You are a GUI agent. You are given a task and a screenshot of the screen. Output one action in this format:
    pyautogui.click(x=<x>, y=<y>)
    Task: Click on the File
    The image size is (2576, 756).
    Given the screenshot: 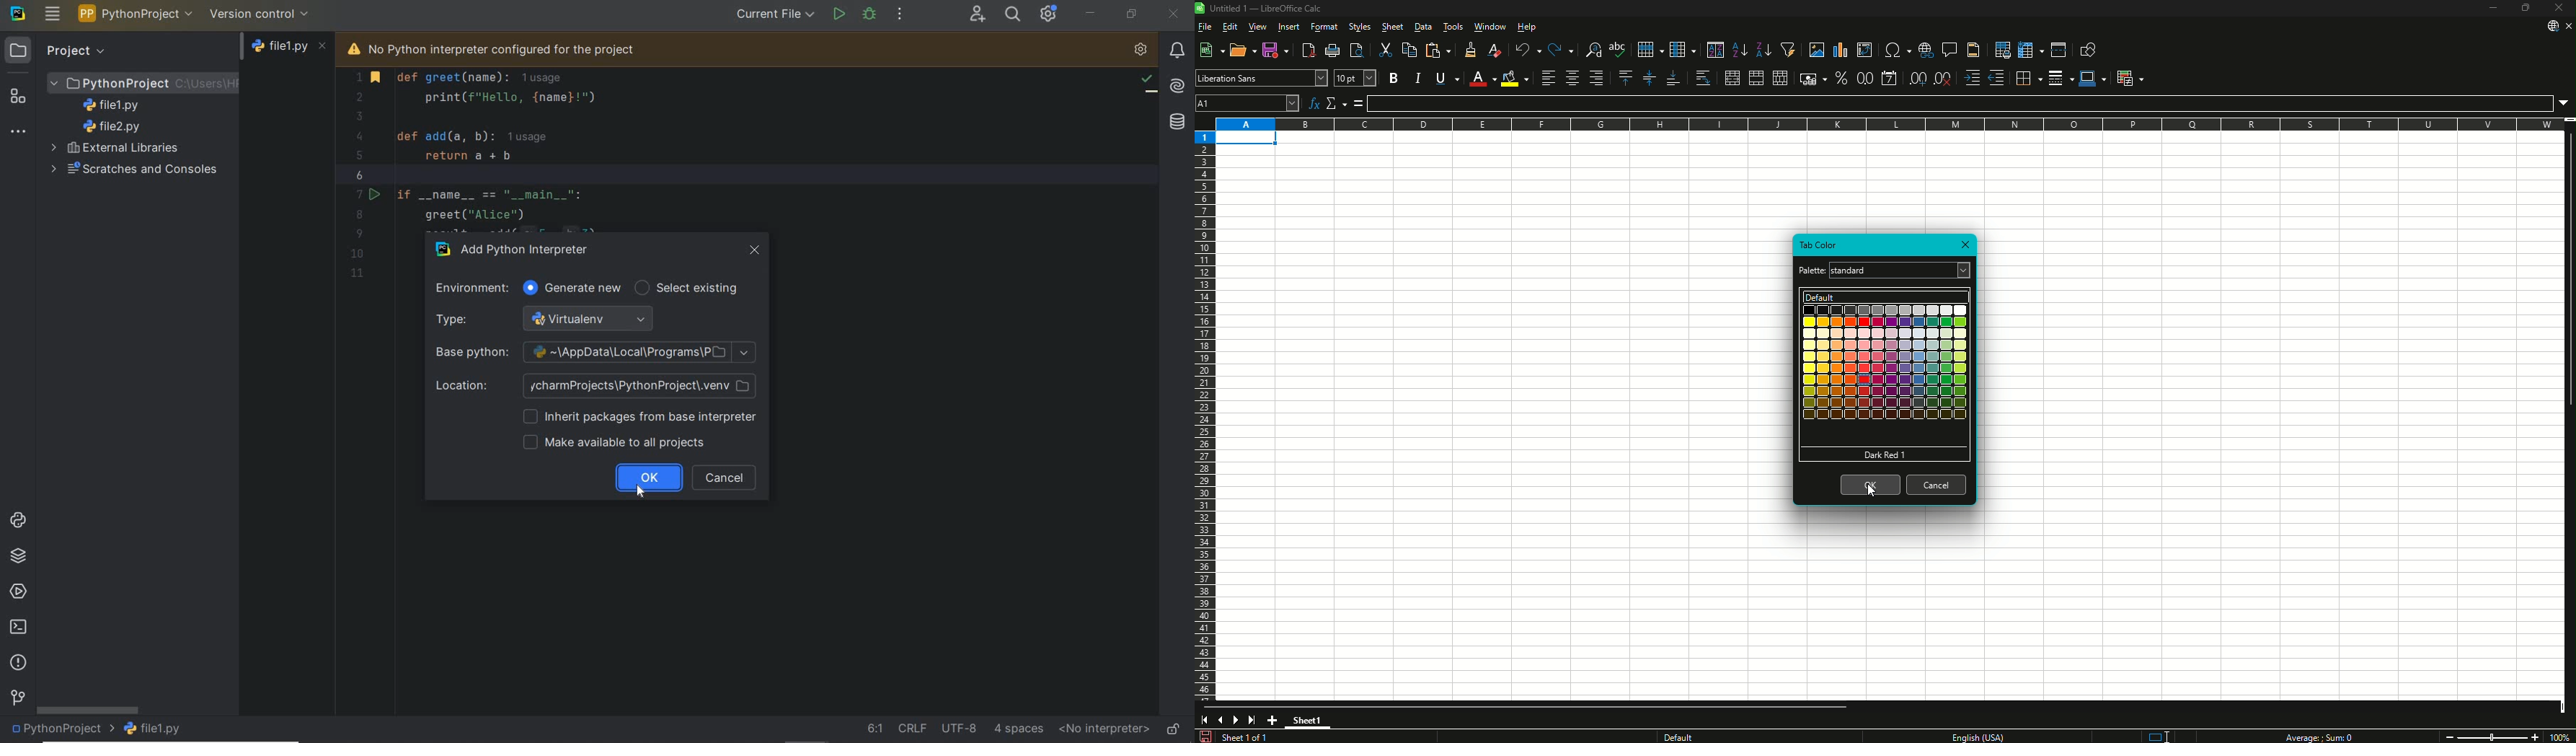 What is the action you would take?
    pyautogui.click(x=1205, y=27)
    